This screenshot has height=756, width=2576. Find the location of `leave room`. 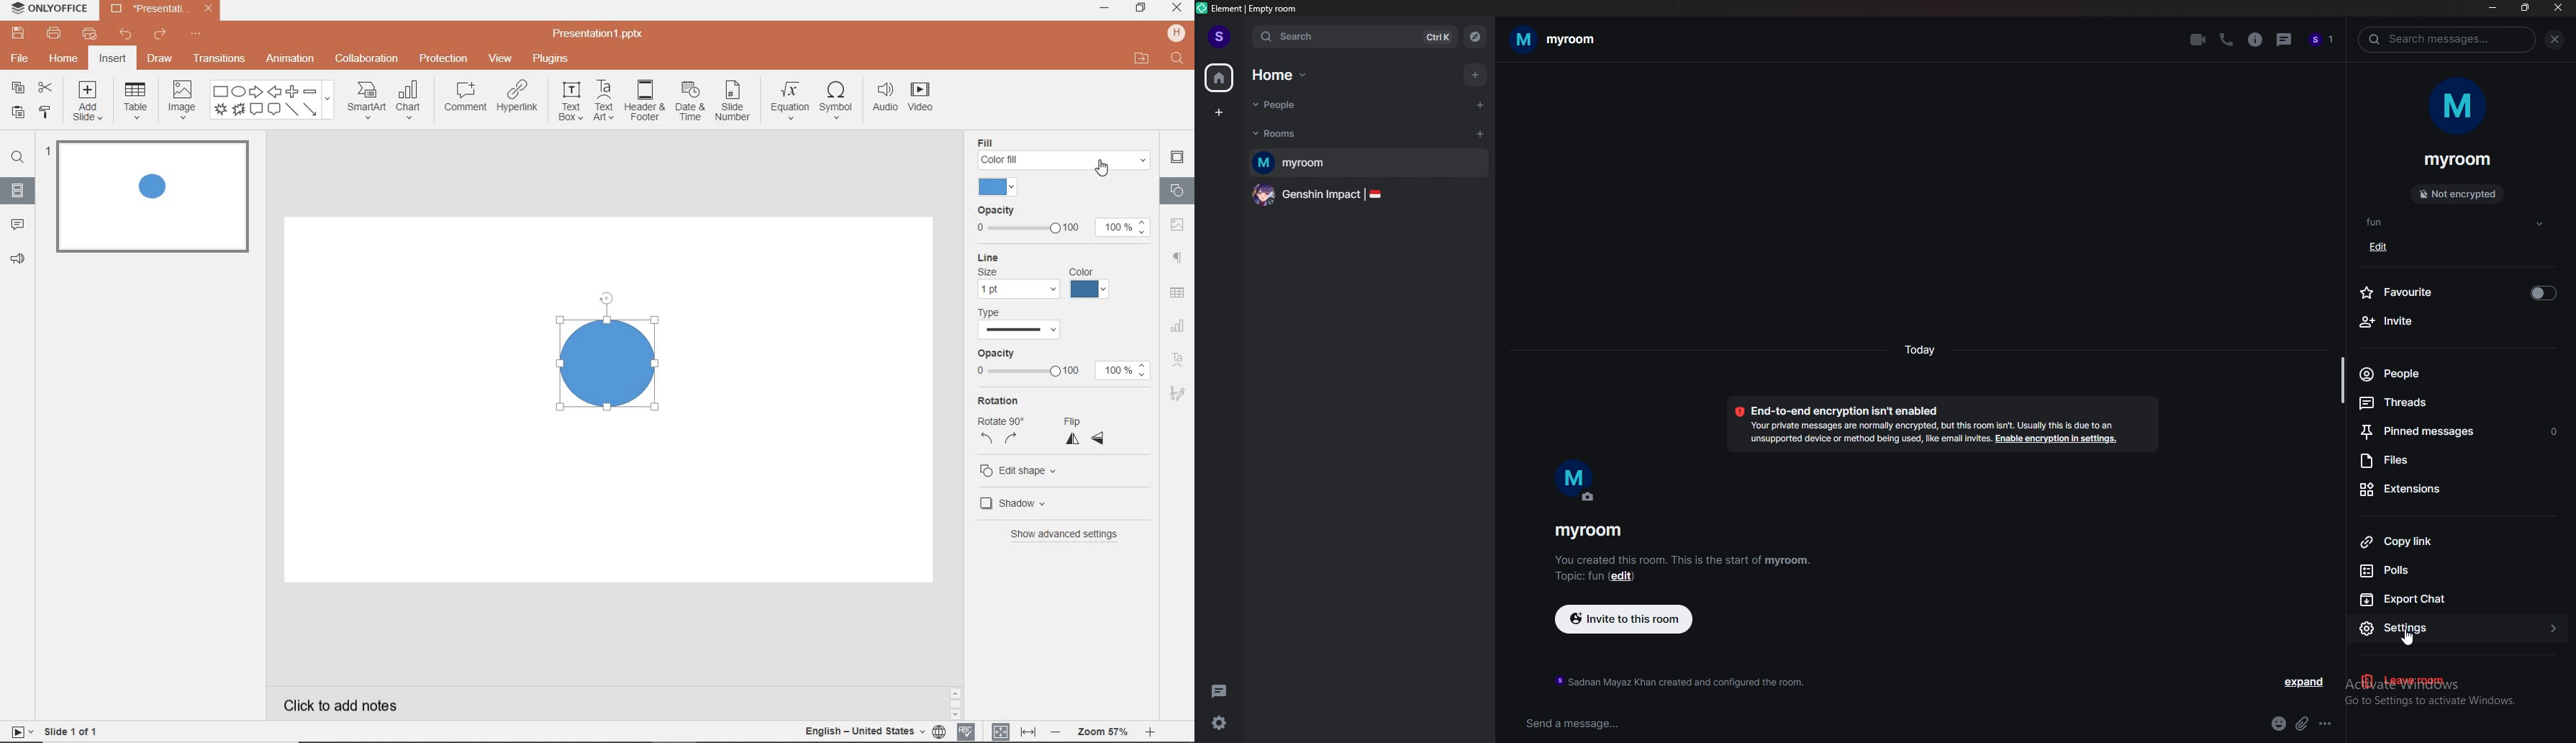

leave room is located at coordinates (2453, 681).